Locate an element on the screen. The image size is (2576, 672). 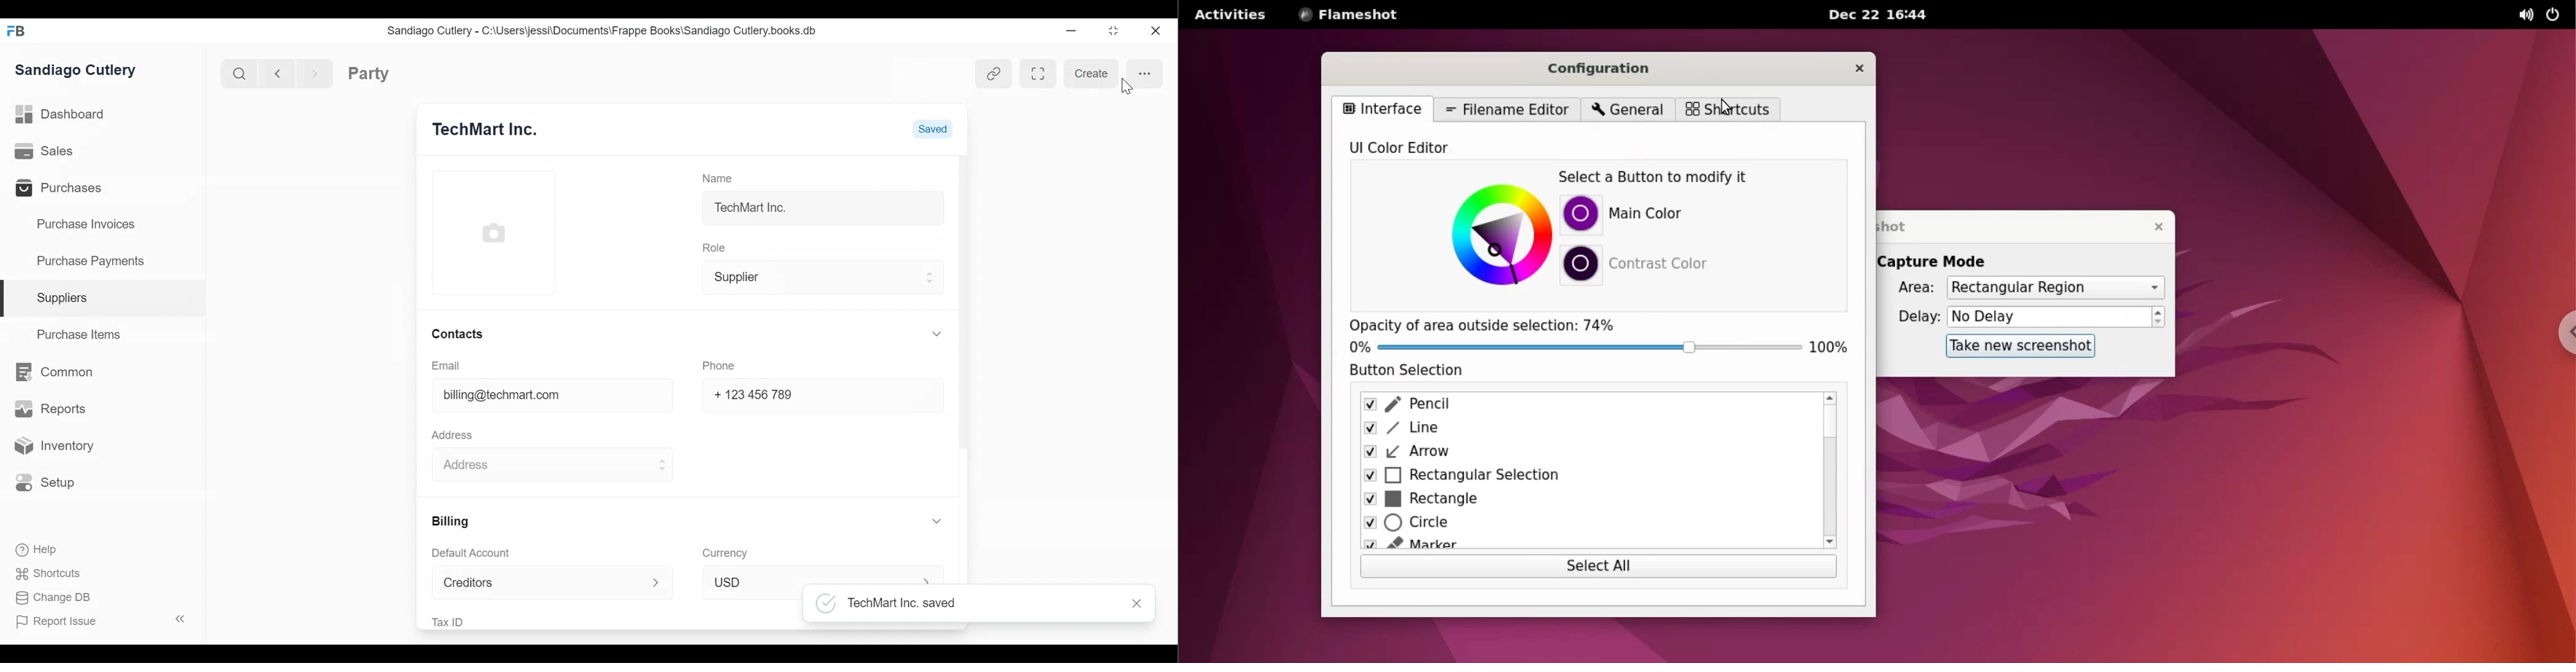
minimize is located at coordinates (1073, 31).